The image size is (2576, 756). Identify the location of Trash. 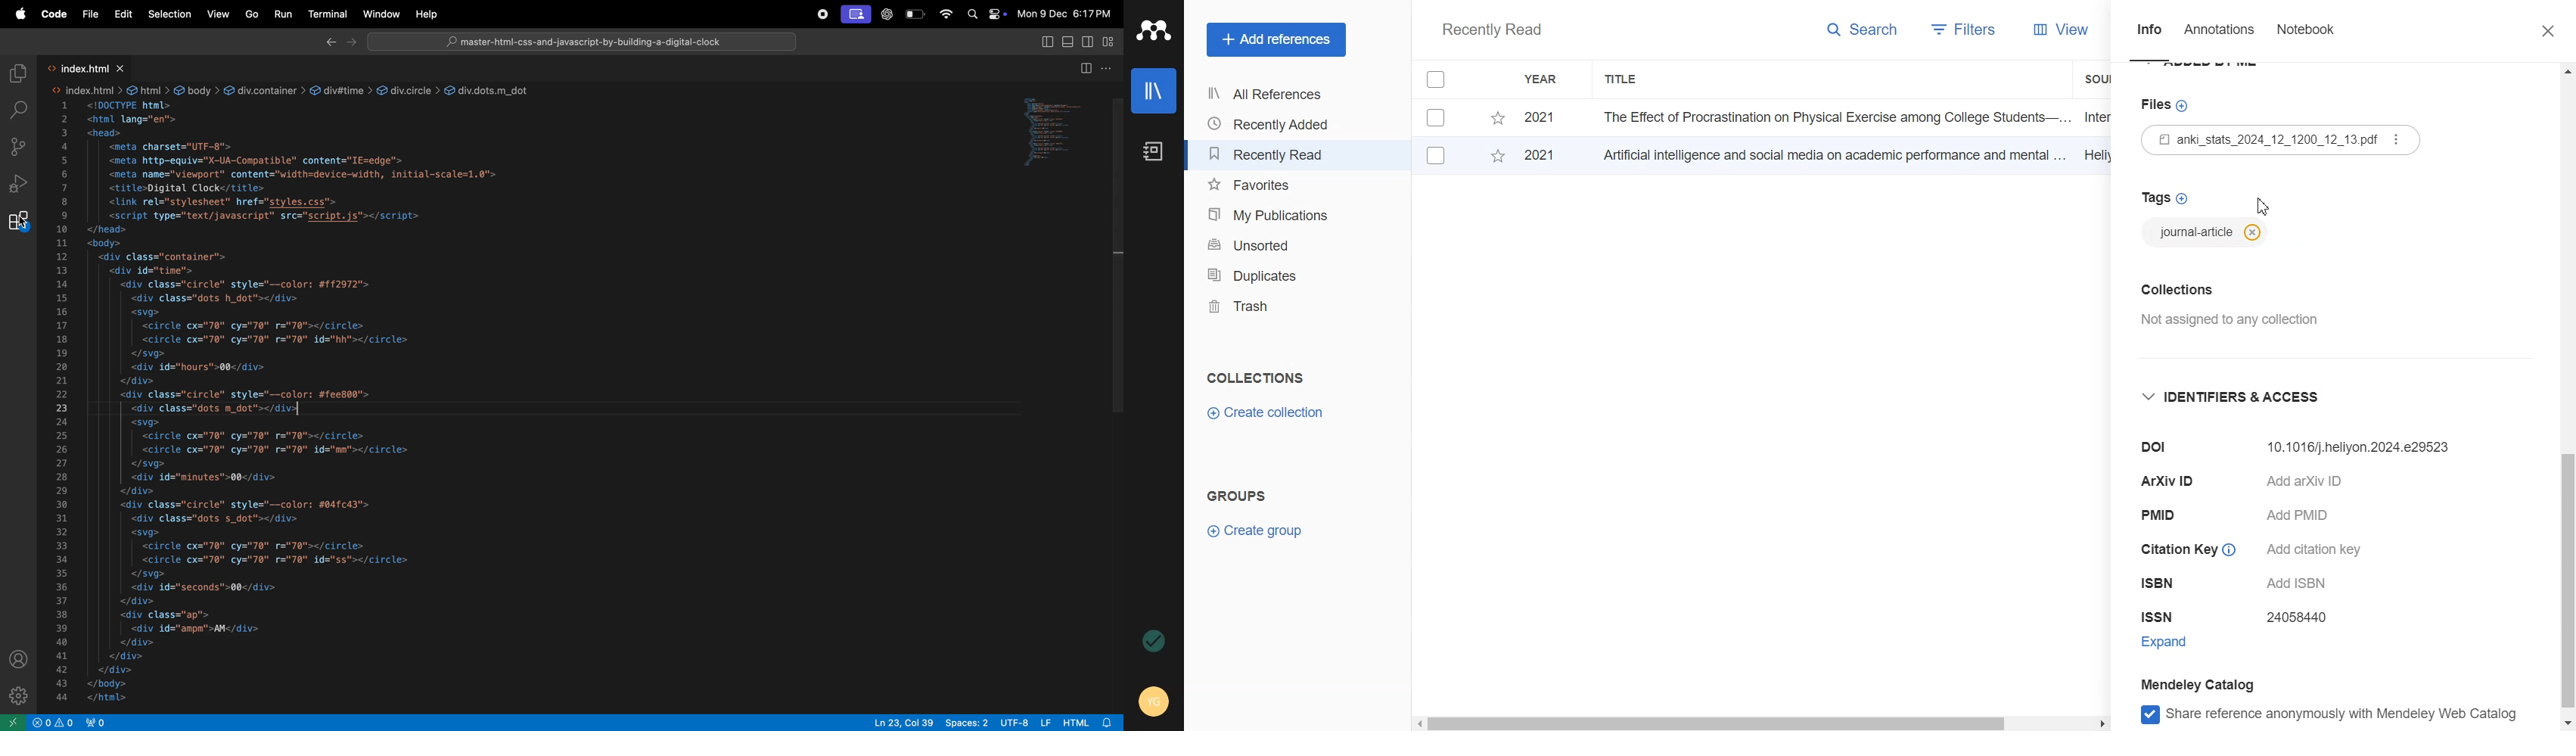
(1272, 306).